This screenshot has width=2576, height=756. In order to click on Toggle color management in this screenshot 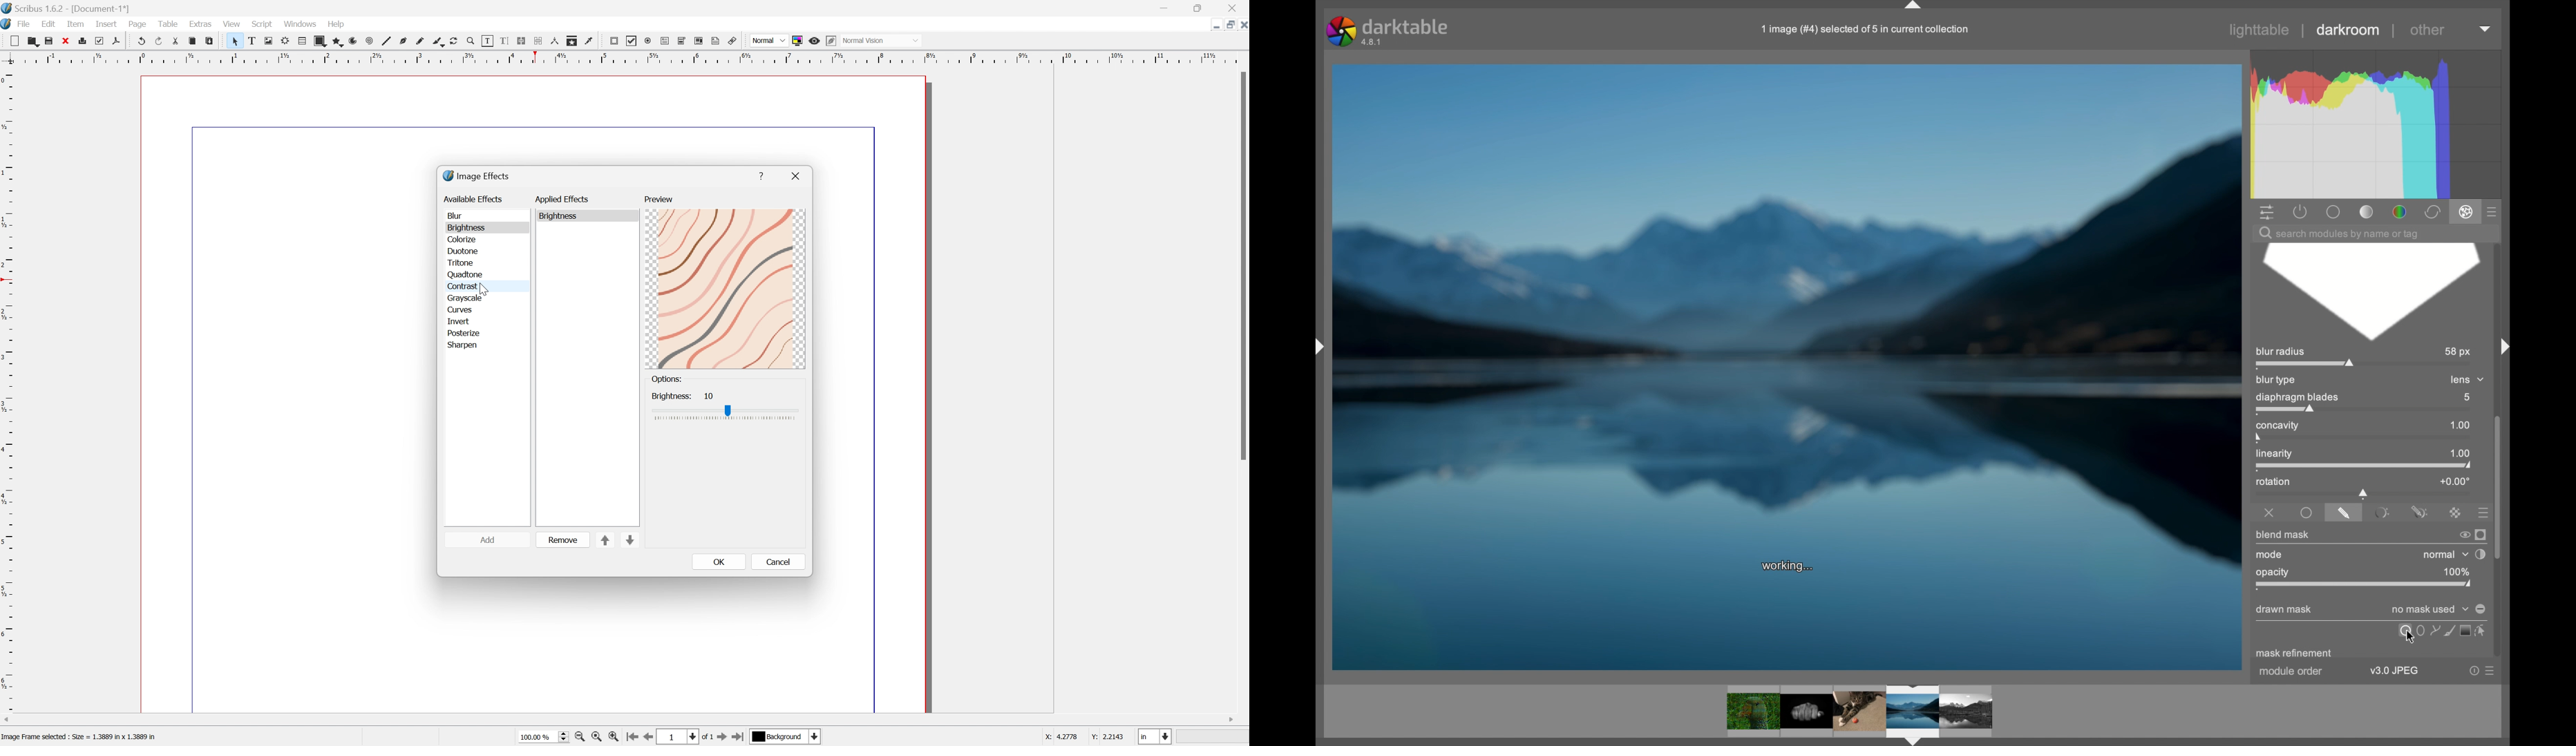, I will do `click(798, 40)`.